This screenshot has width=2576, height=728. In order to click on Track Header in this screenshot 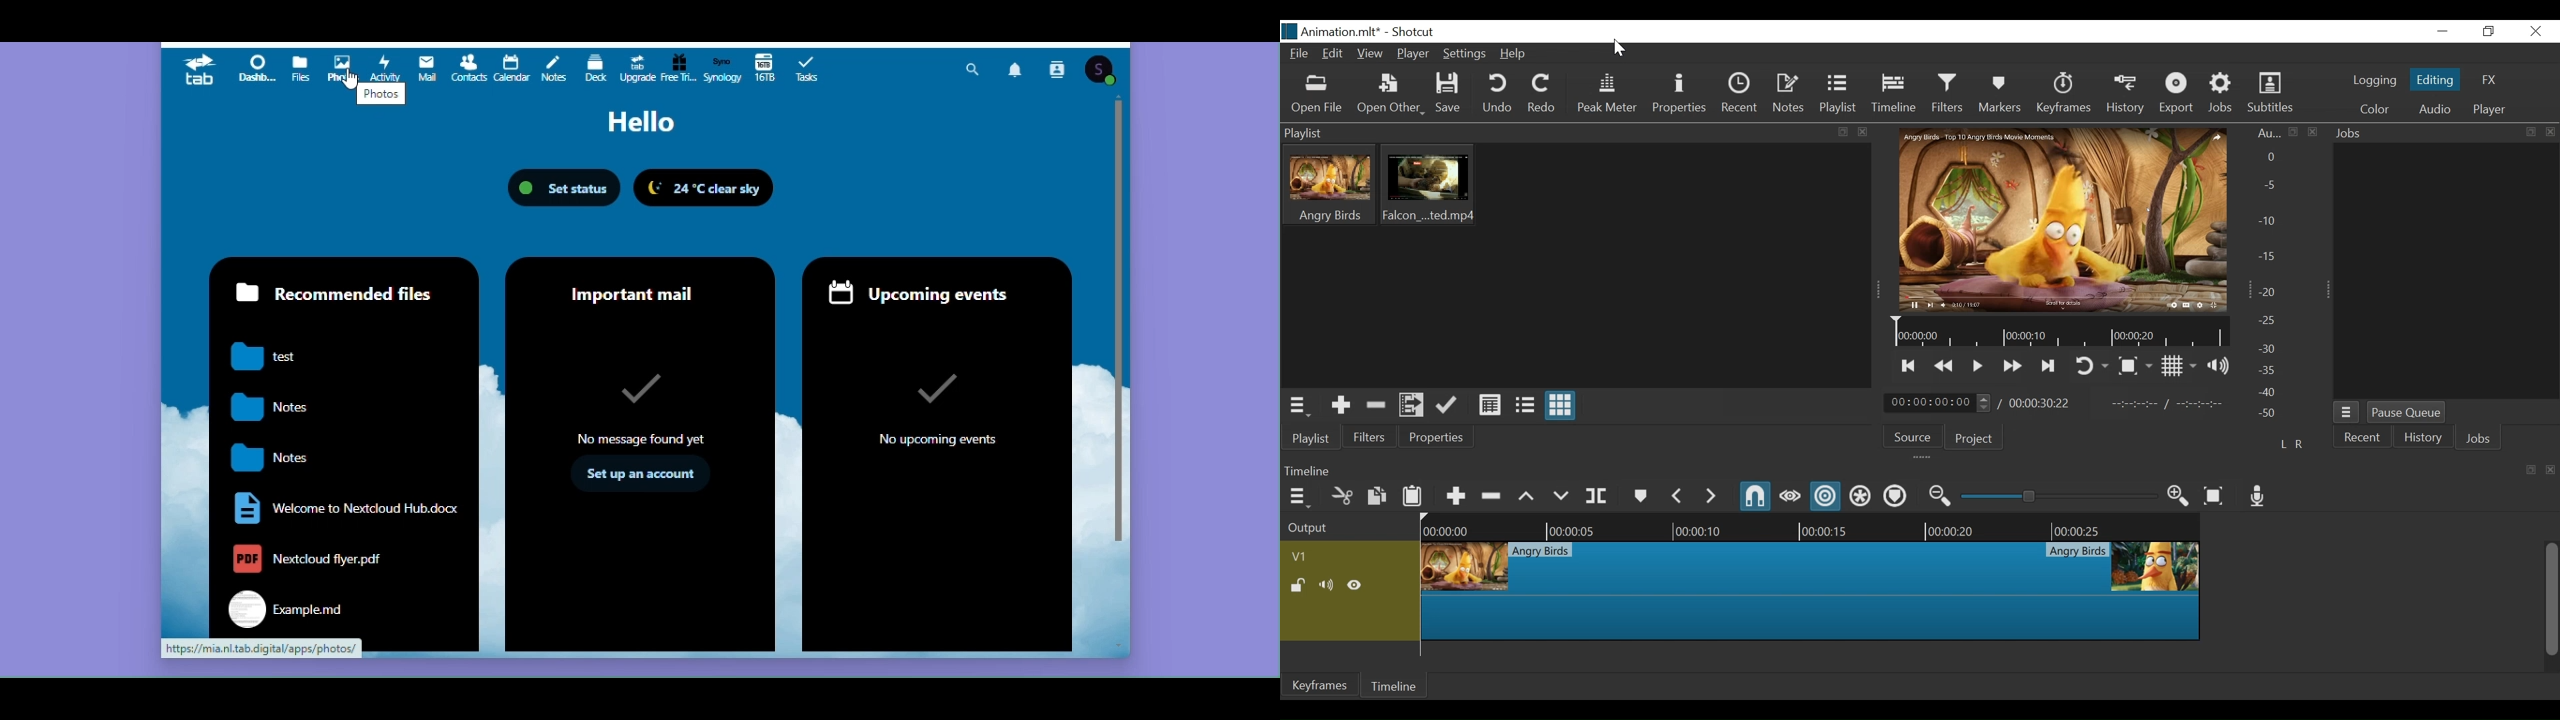, I will do `click(1301, 557)`.